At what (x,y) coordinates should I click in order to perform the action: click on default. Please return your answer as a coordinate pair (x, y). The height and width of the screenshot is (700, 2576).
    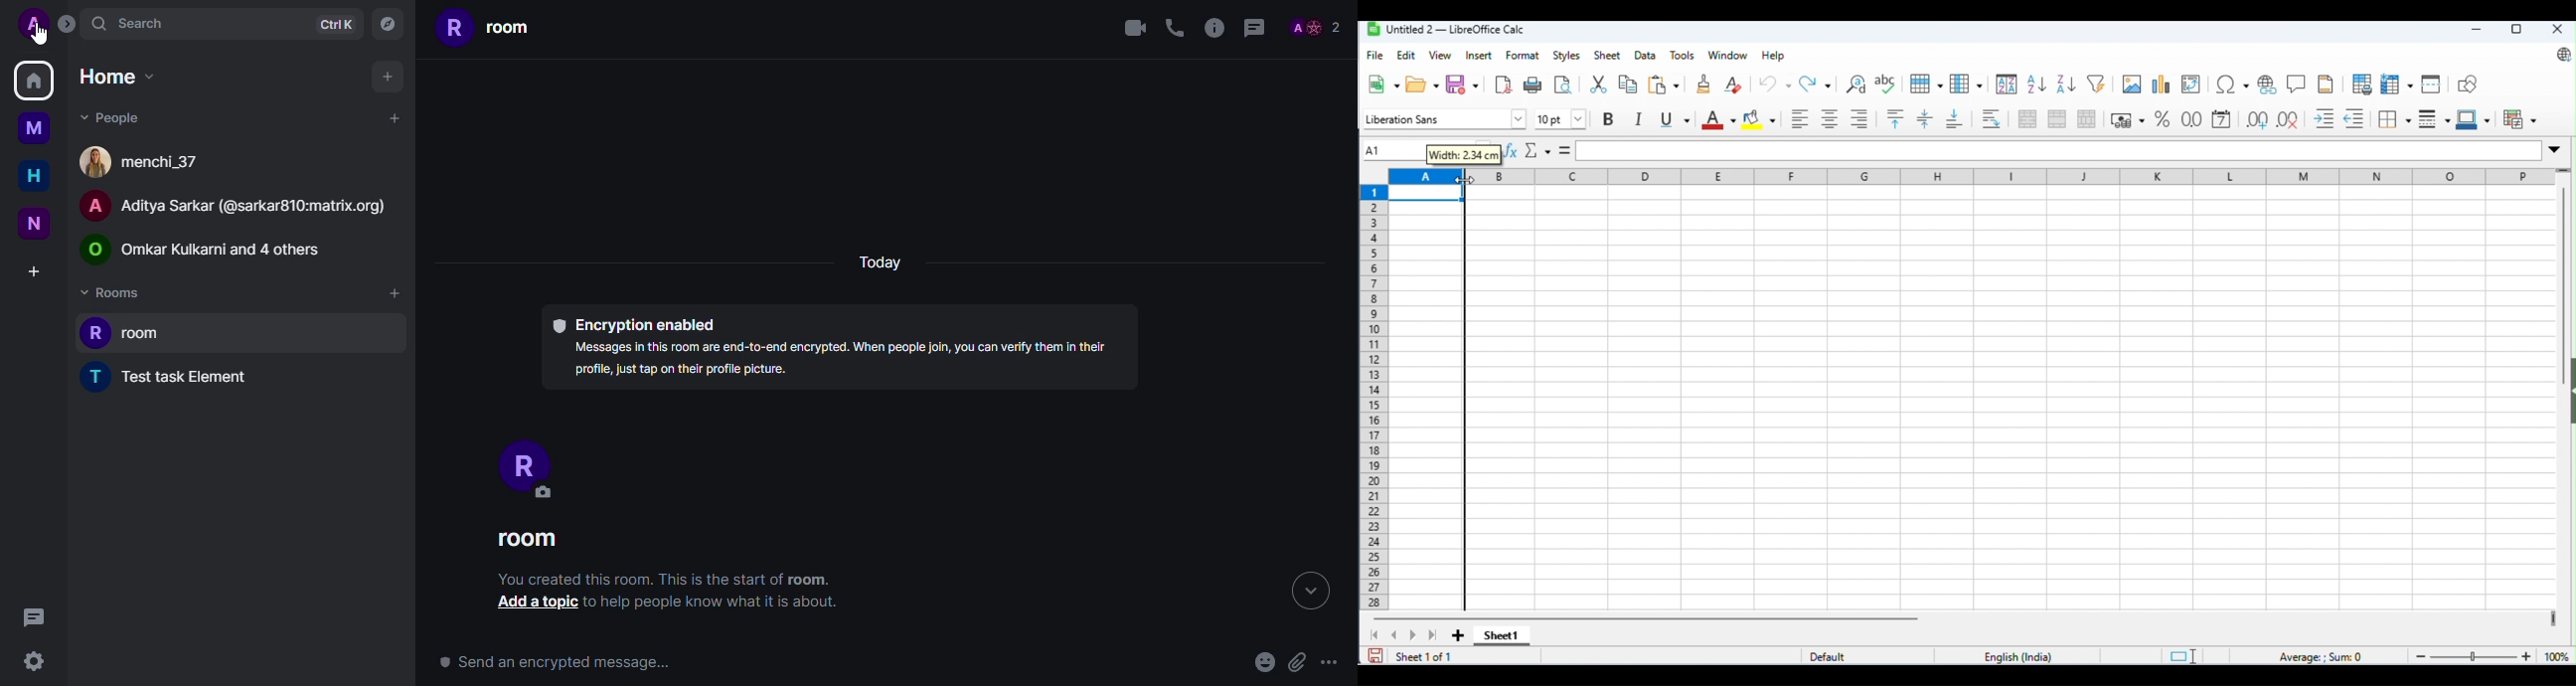
    Looking at the image, I should click on (1834, 656).